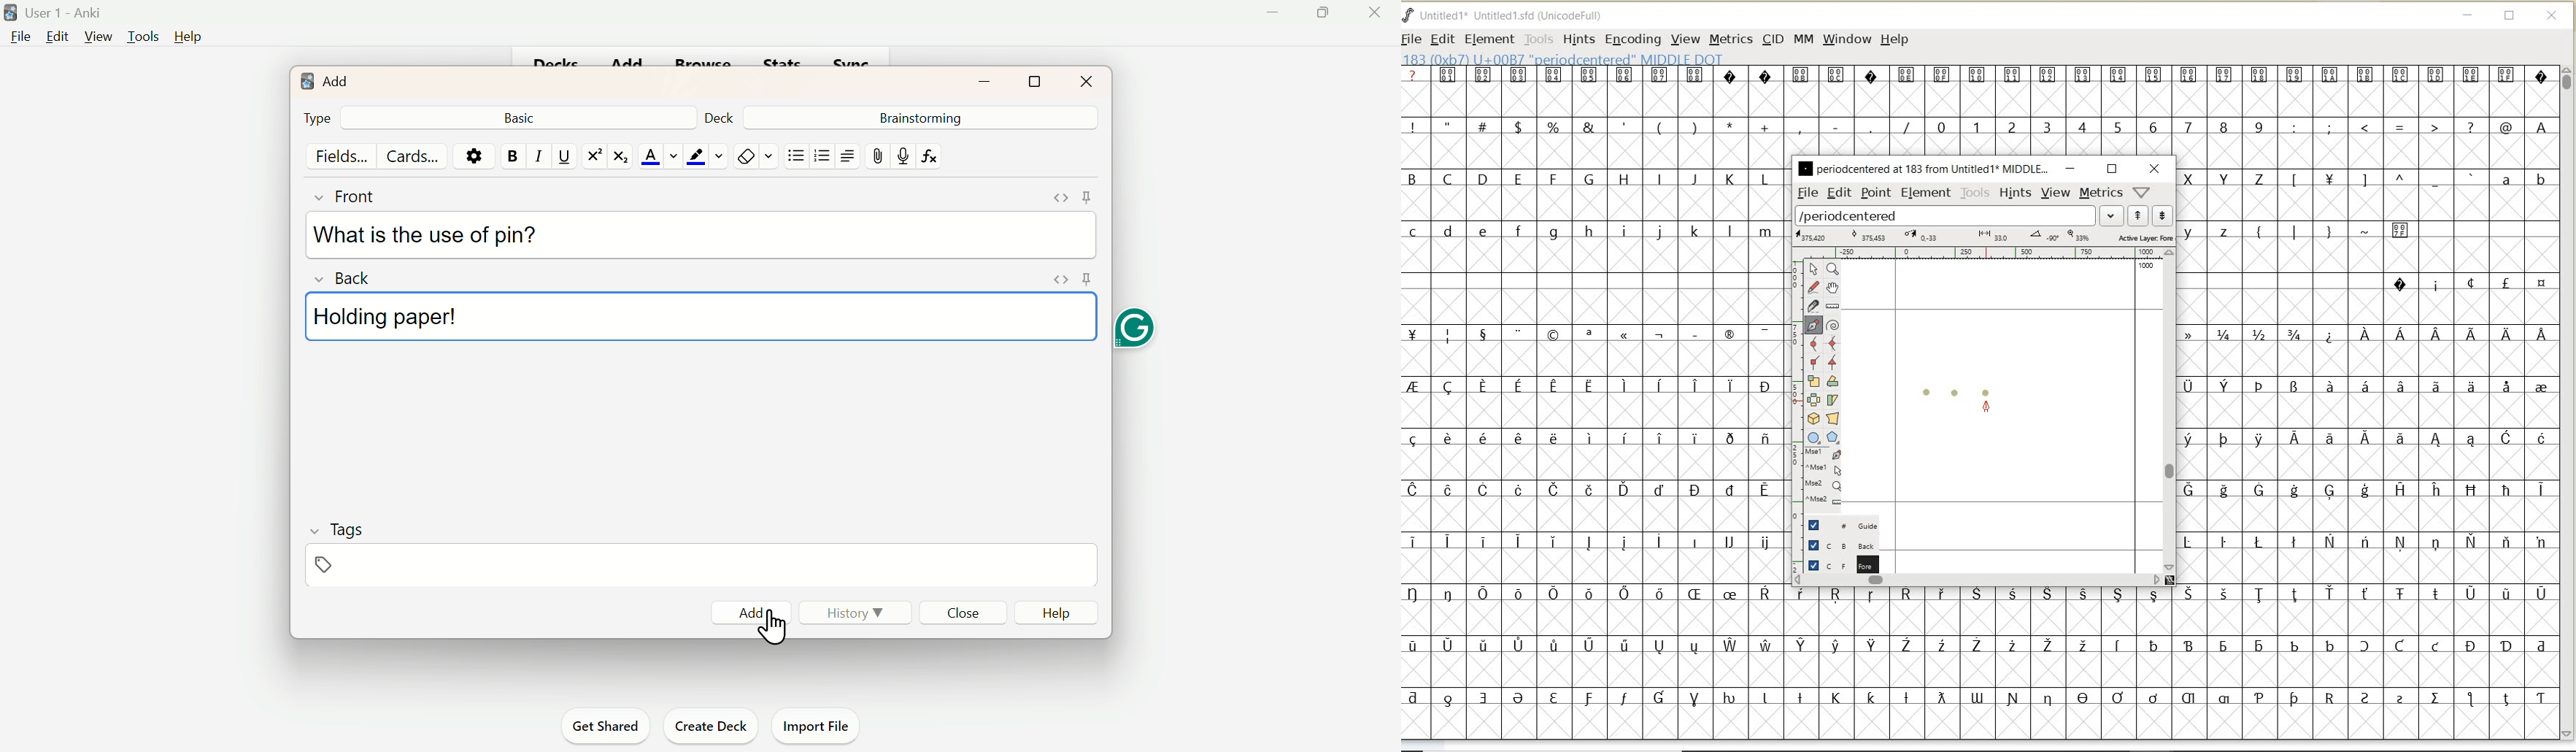 The height and width of the screenshot is (756, 2576). What do you see at coordinates (1975, 193) in the screenshot?
I see `tools` at bounding box center [1975, 193].